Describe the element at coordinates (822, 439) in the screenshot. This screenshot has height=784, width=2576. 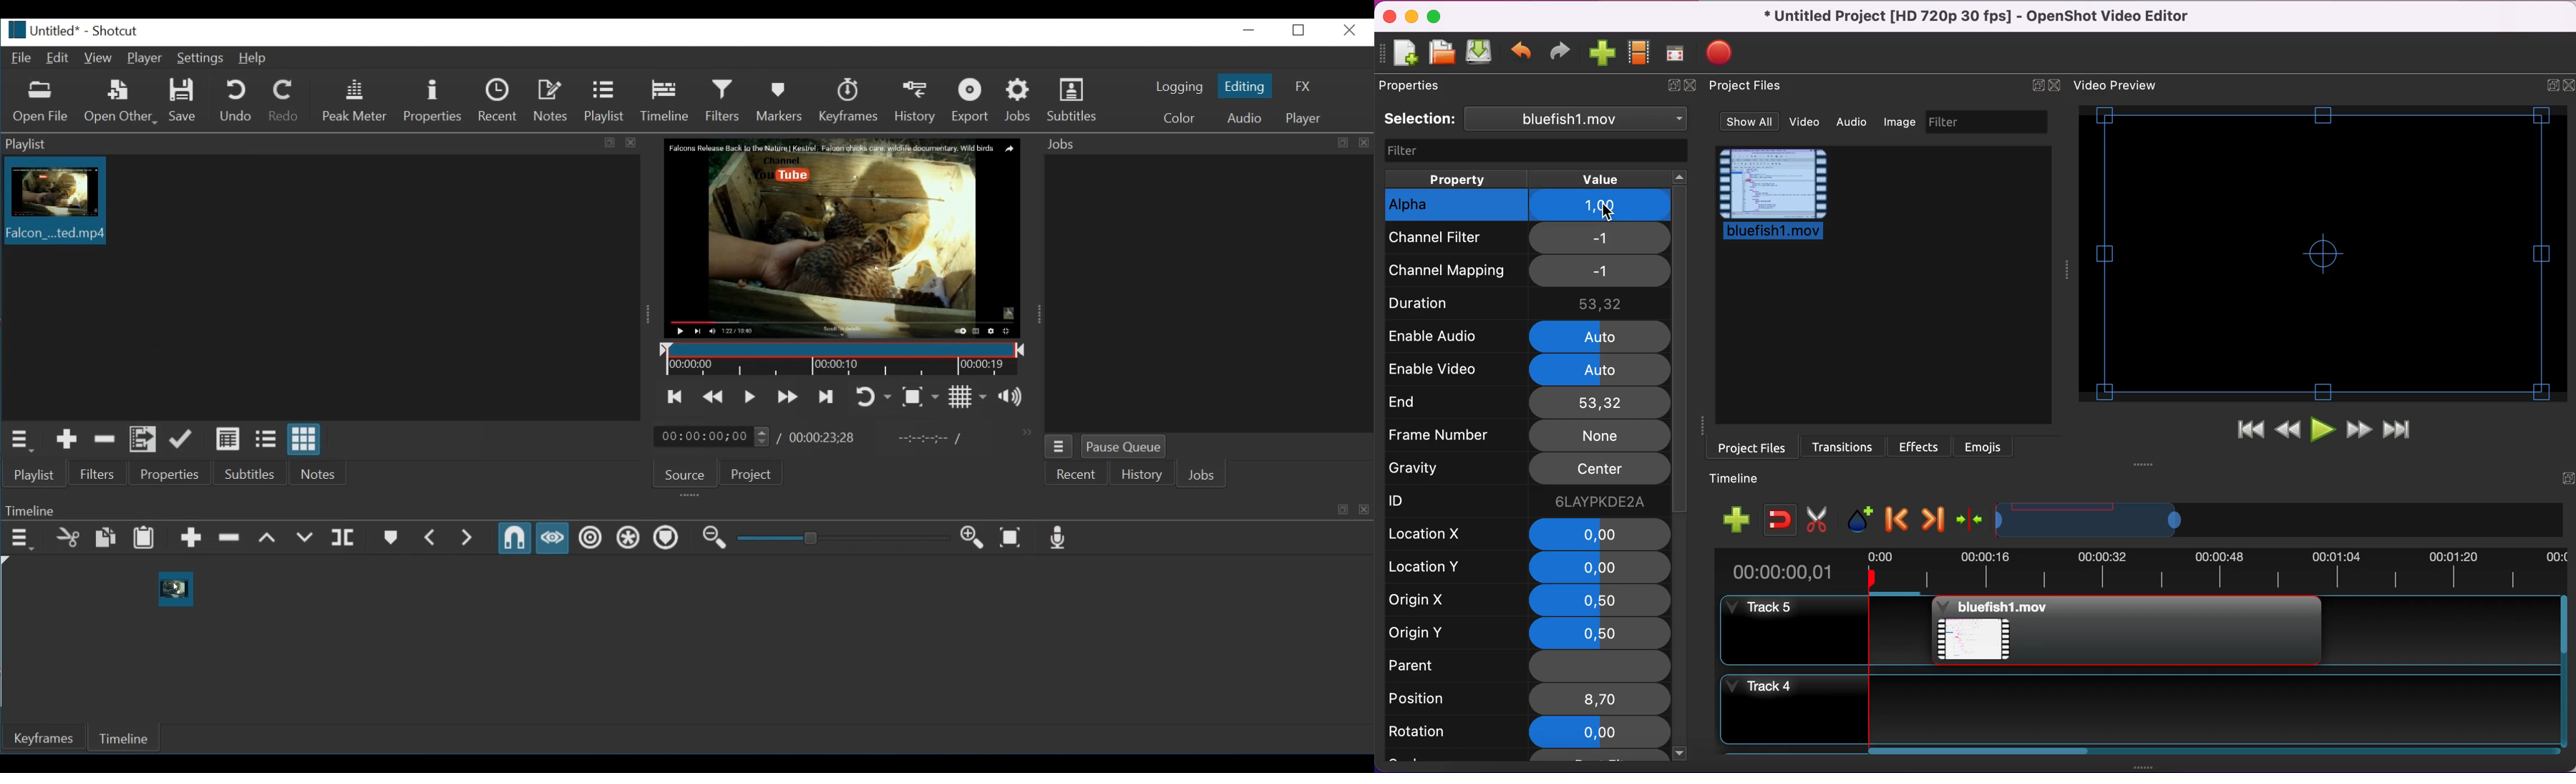
I see `Total Duration` at that location.